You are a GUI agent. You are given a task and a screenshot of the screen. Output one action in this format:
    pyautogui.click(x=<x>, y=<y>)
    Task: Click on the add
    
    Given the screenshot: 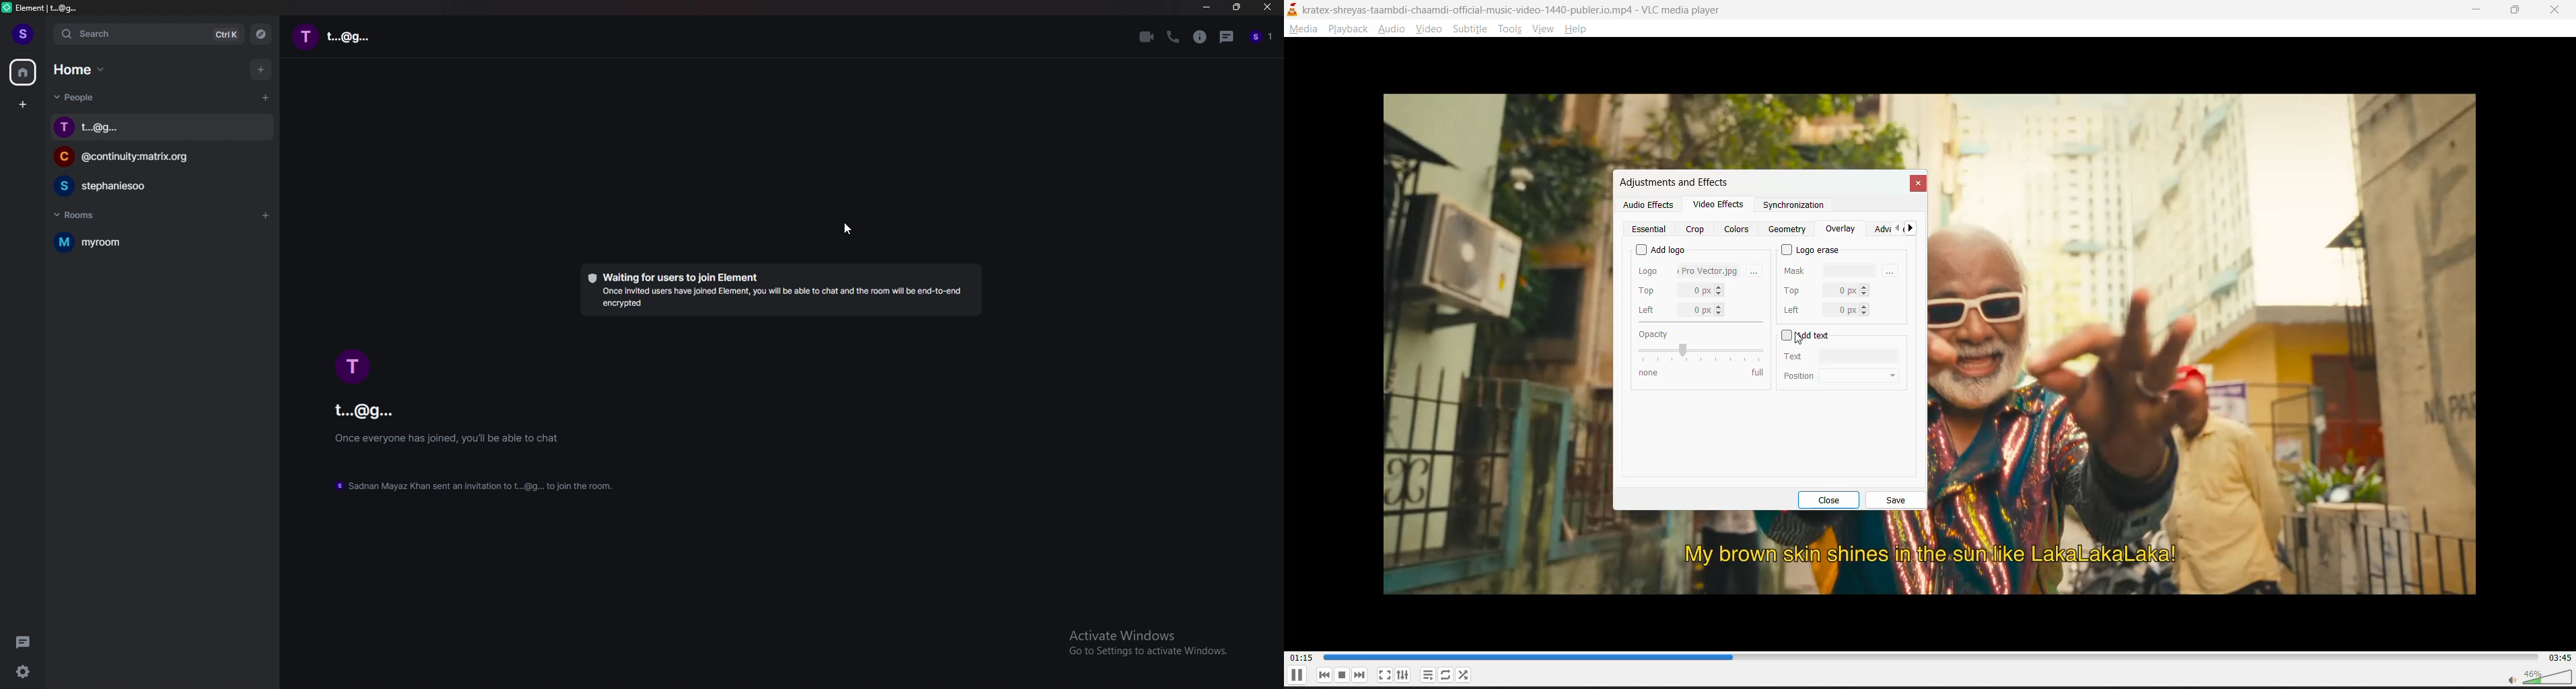 What is the action you would take?
    pyautogui.click(x=260, y=67)
    